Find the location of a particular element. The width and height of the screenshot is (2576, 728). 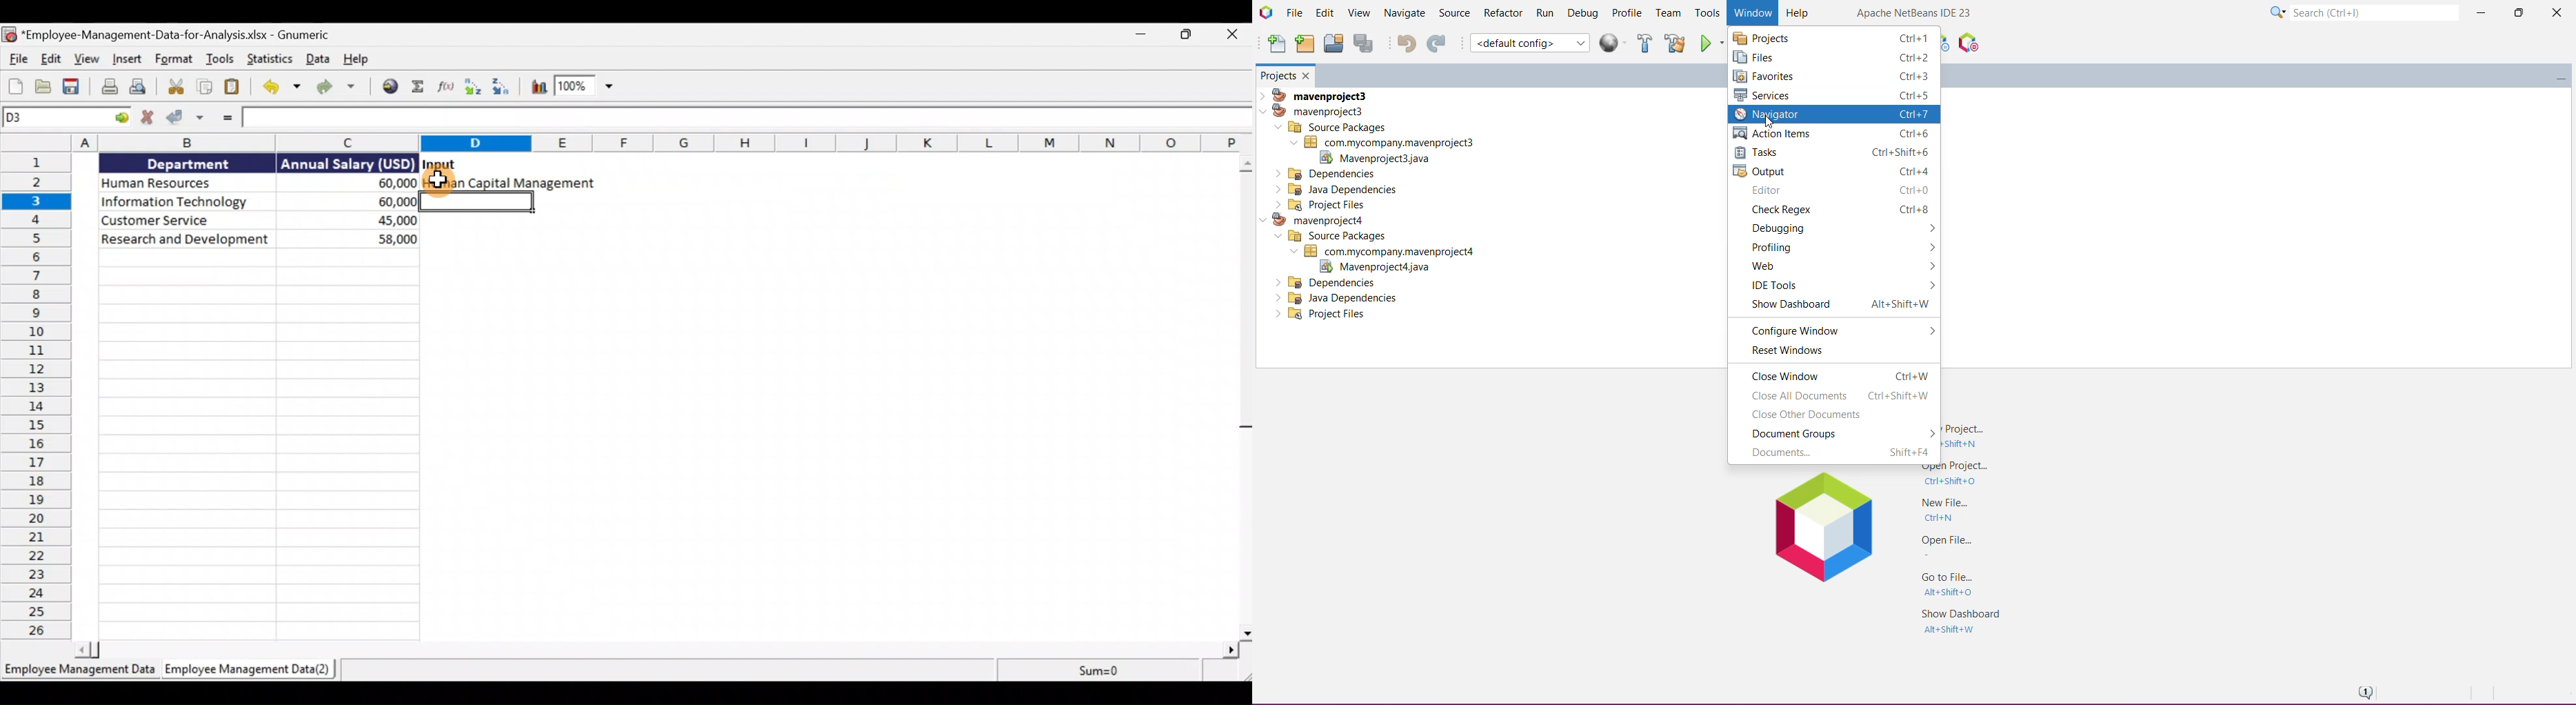

Tools is located at coordinates (222, 59).